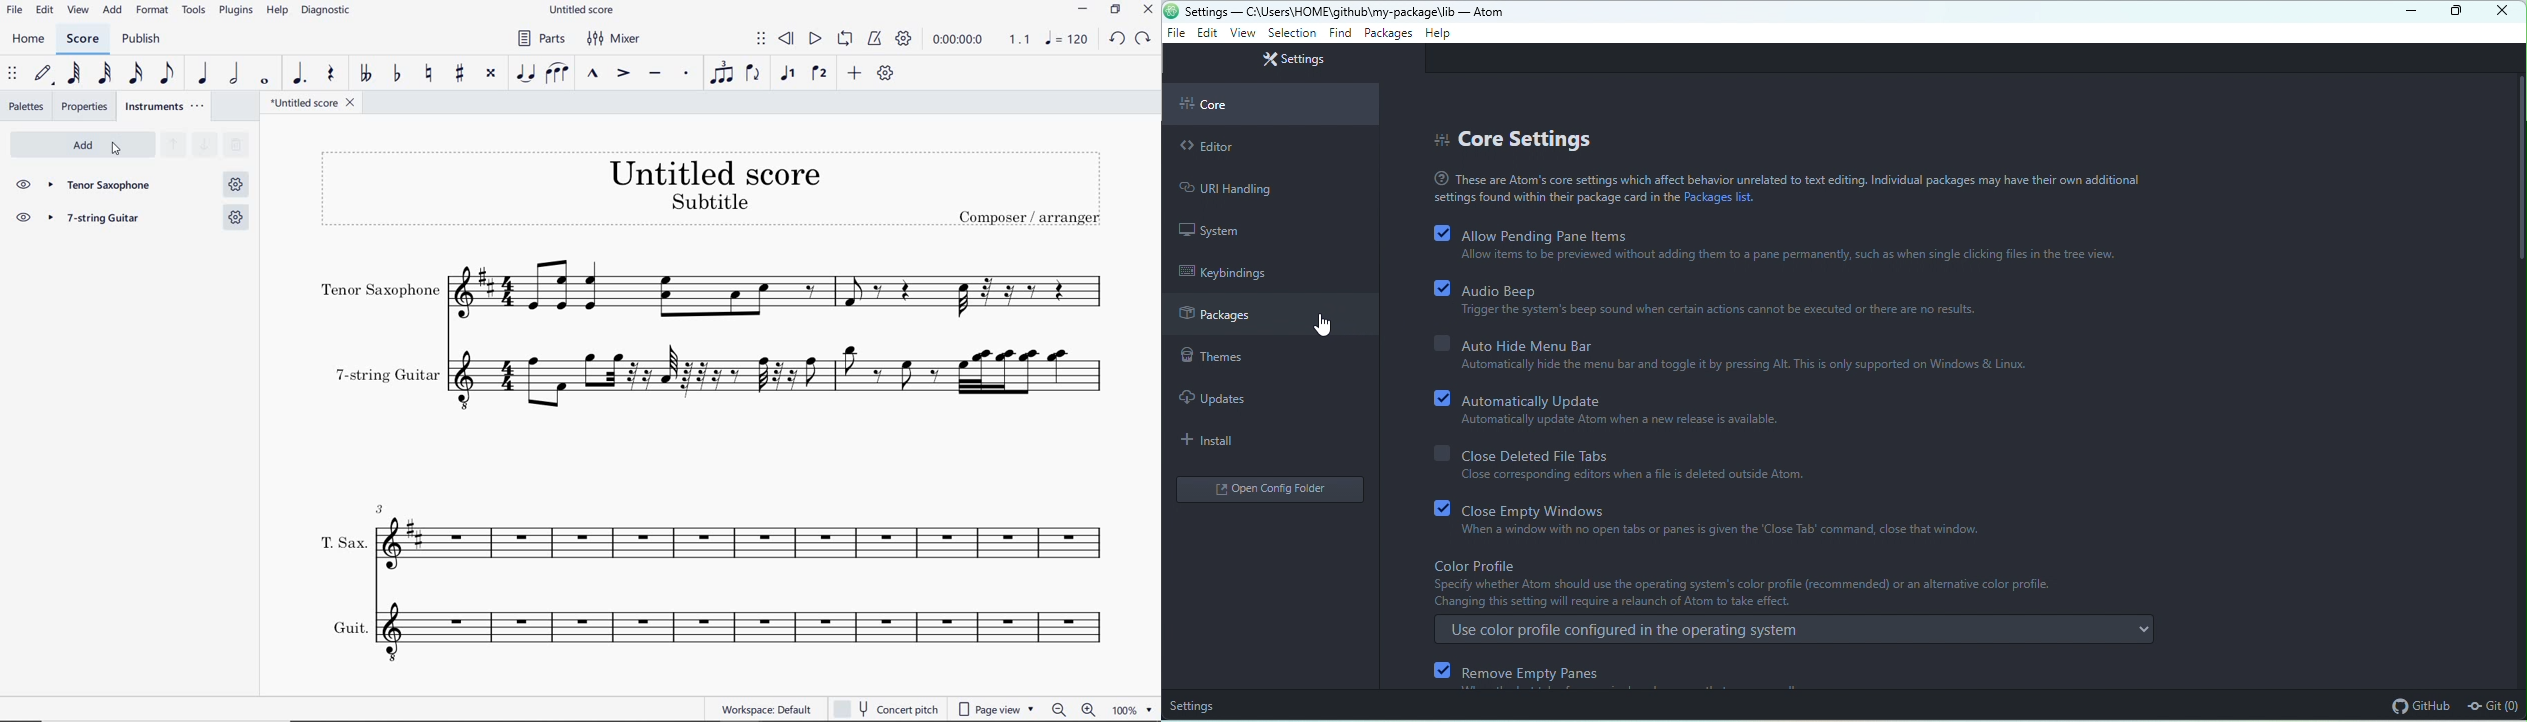 This screenshot has width=2548, height=728. I want to click on TITLE, so click(713, 187).